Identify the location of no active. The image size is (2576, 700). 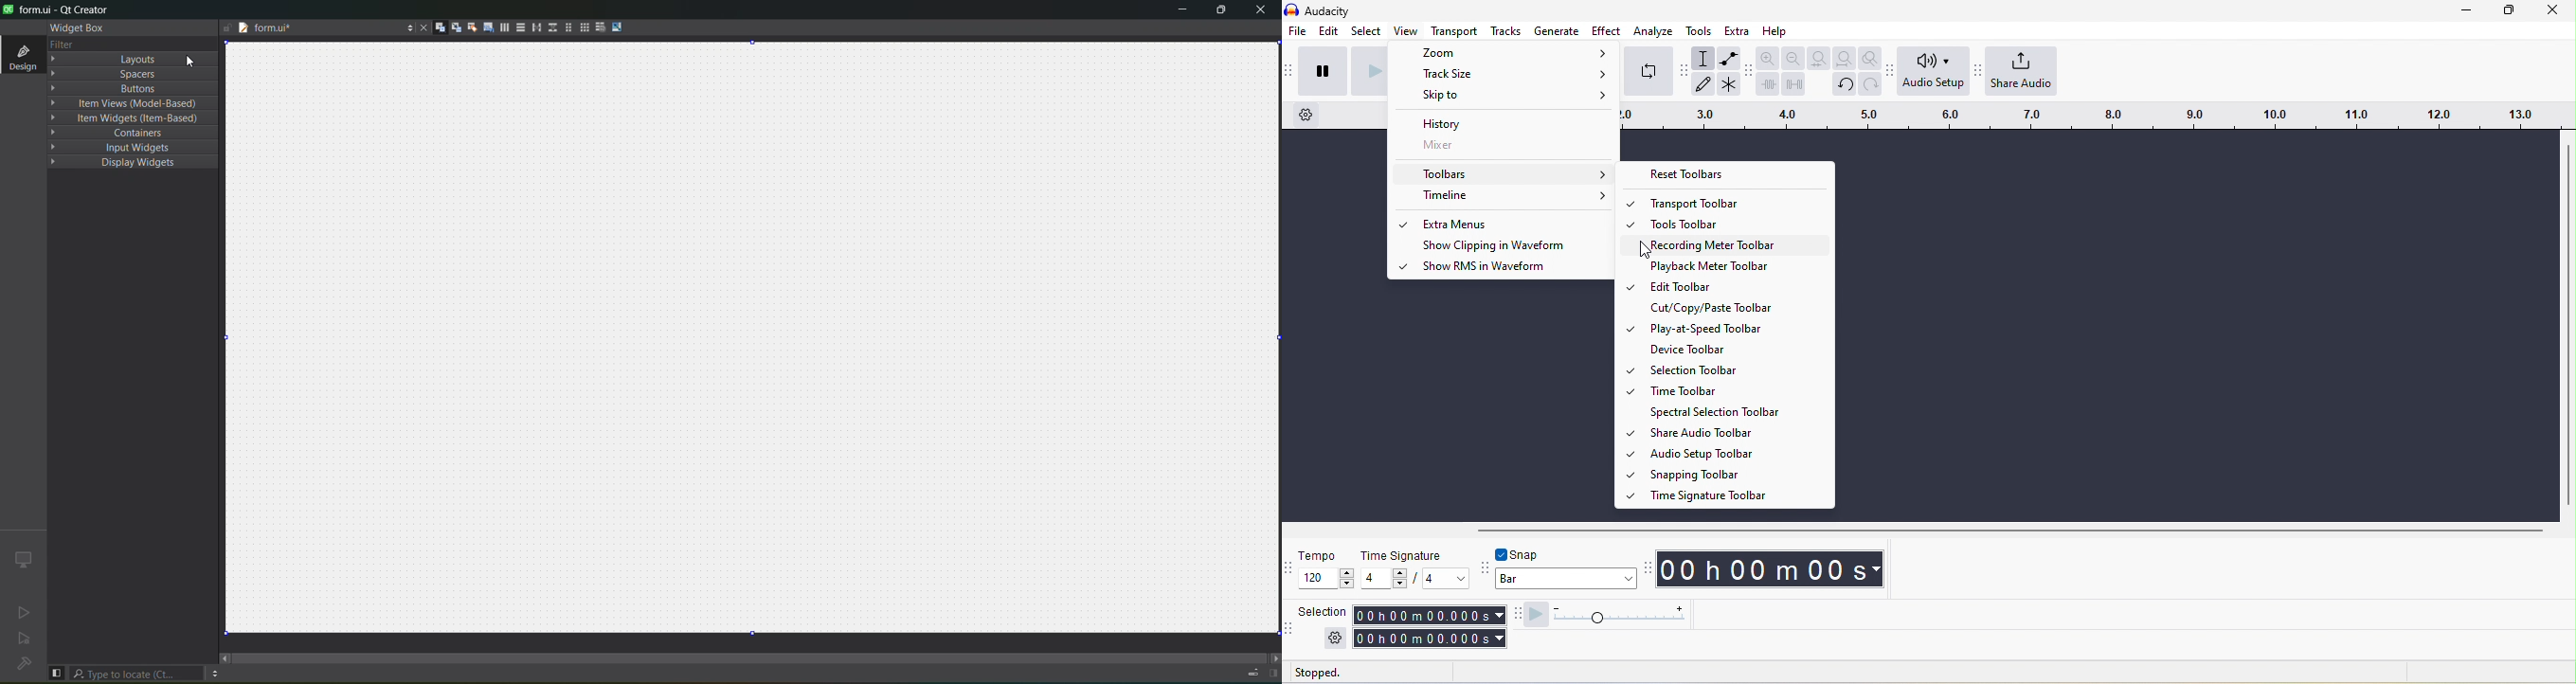
(21, 613).